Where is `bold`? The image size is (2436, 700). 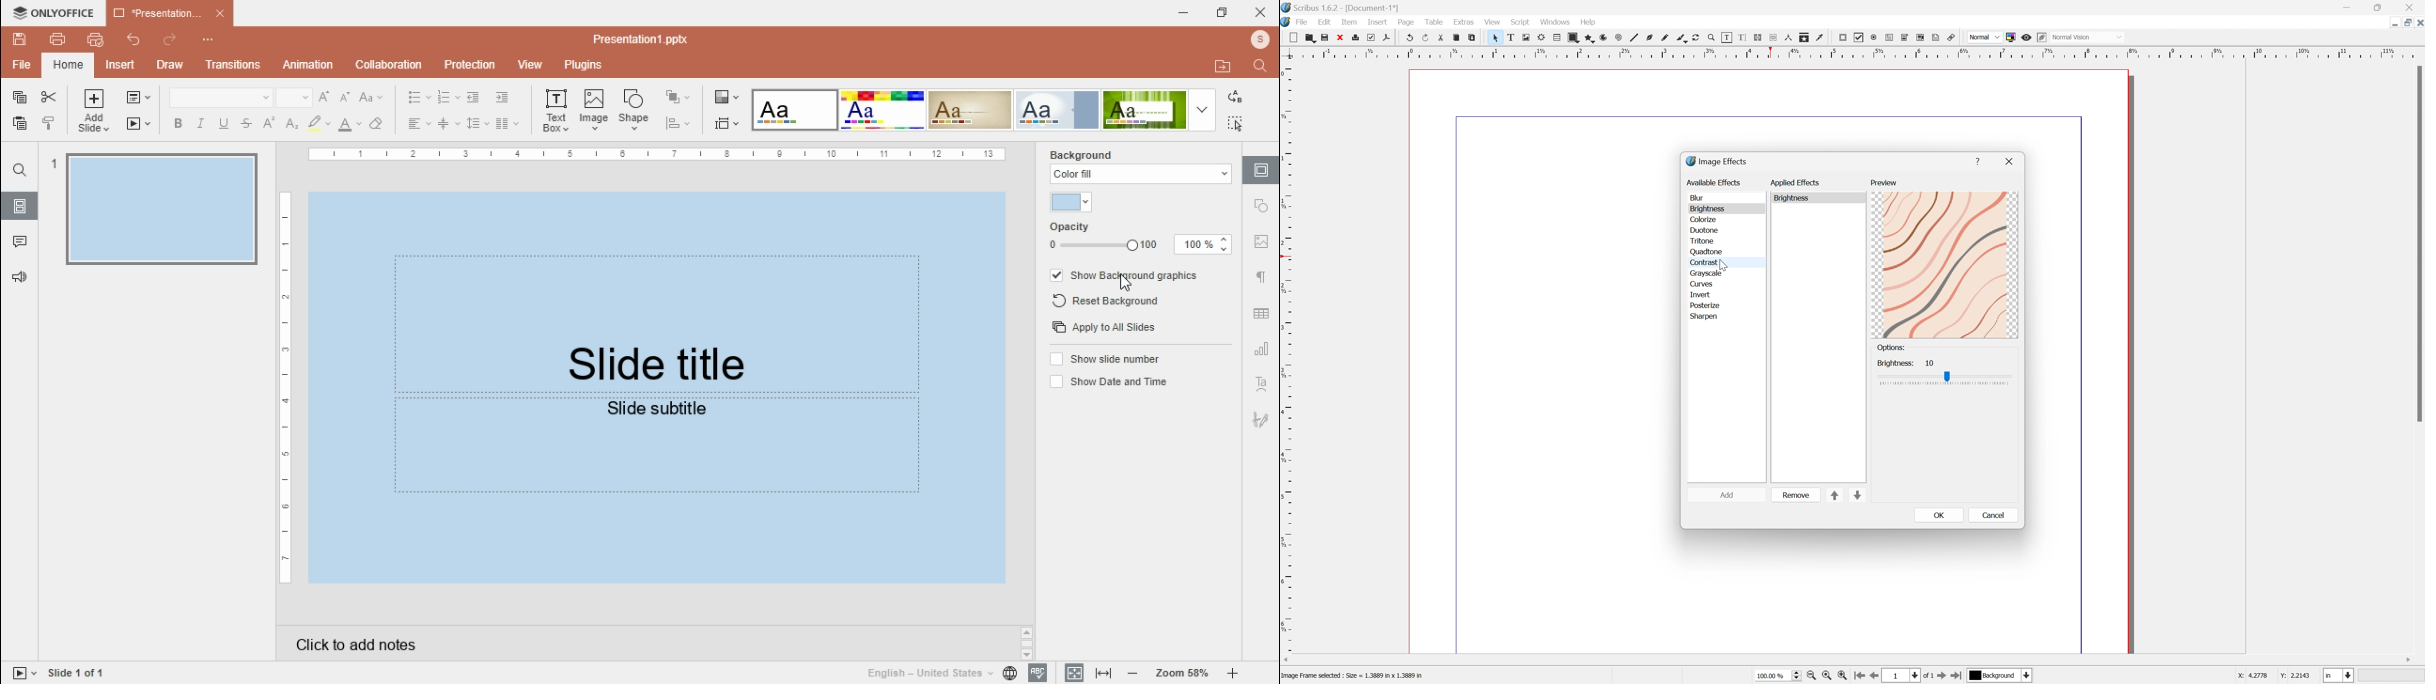
bold is located at coordinates (178, 124).